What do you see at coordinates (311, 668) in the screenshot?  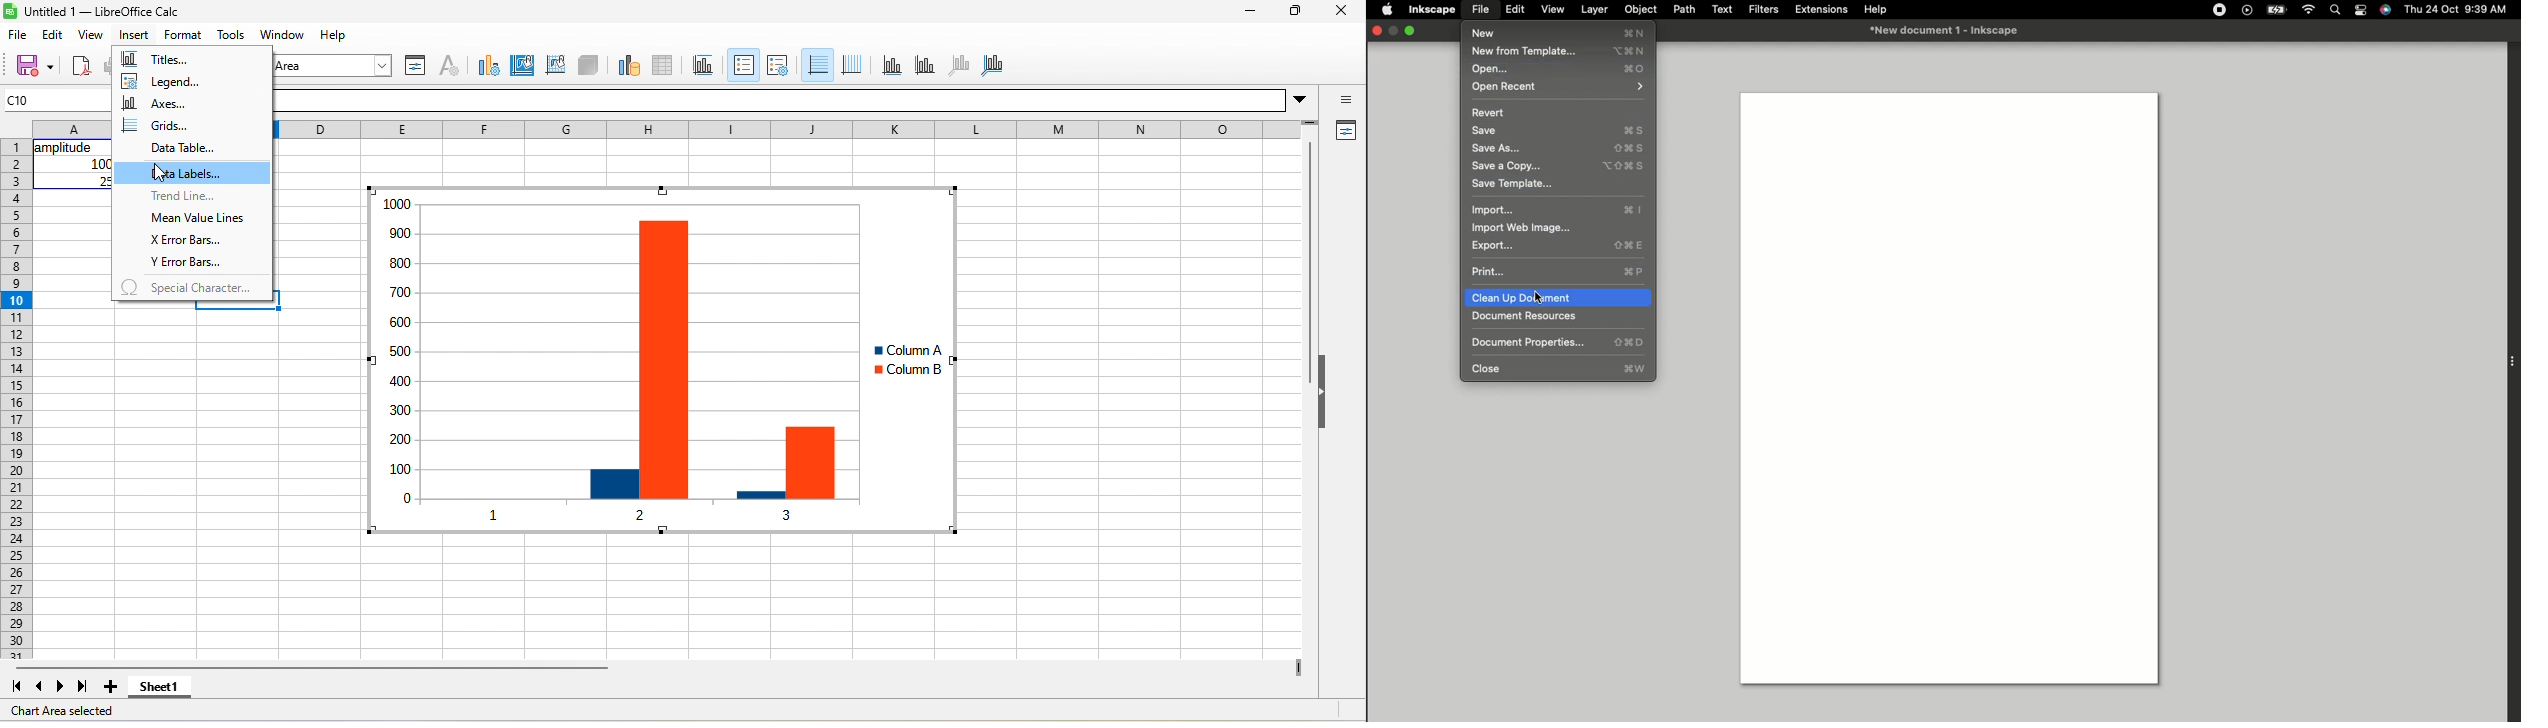 I see `horizontal scroll bar` at bounding box center [311, 668].